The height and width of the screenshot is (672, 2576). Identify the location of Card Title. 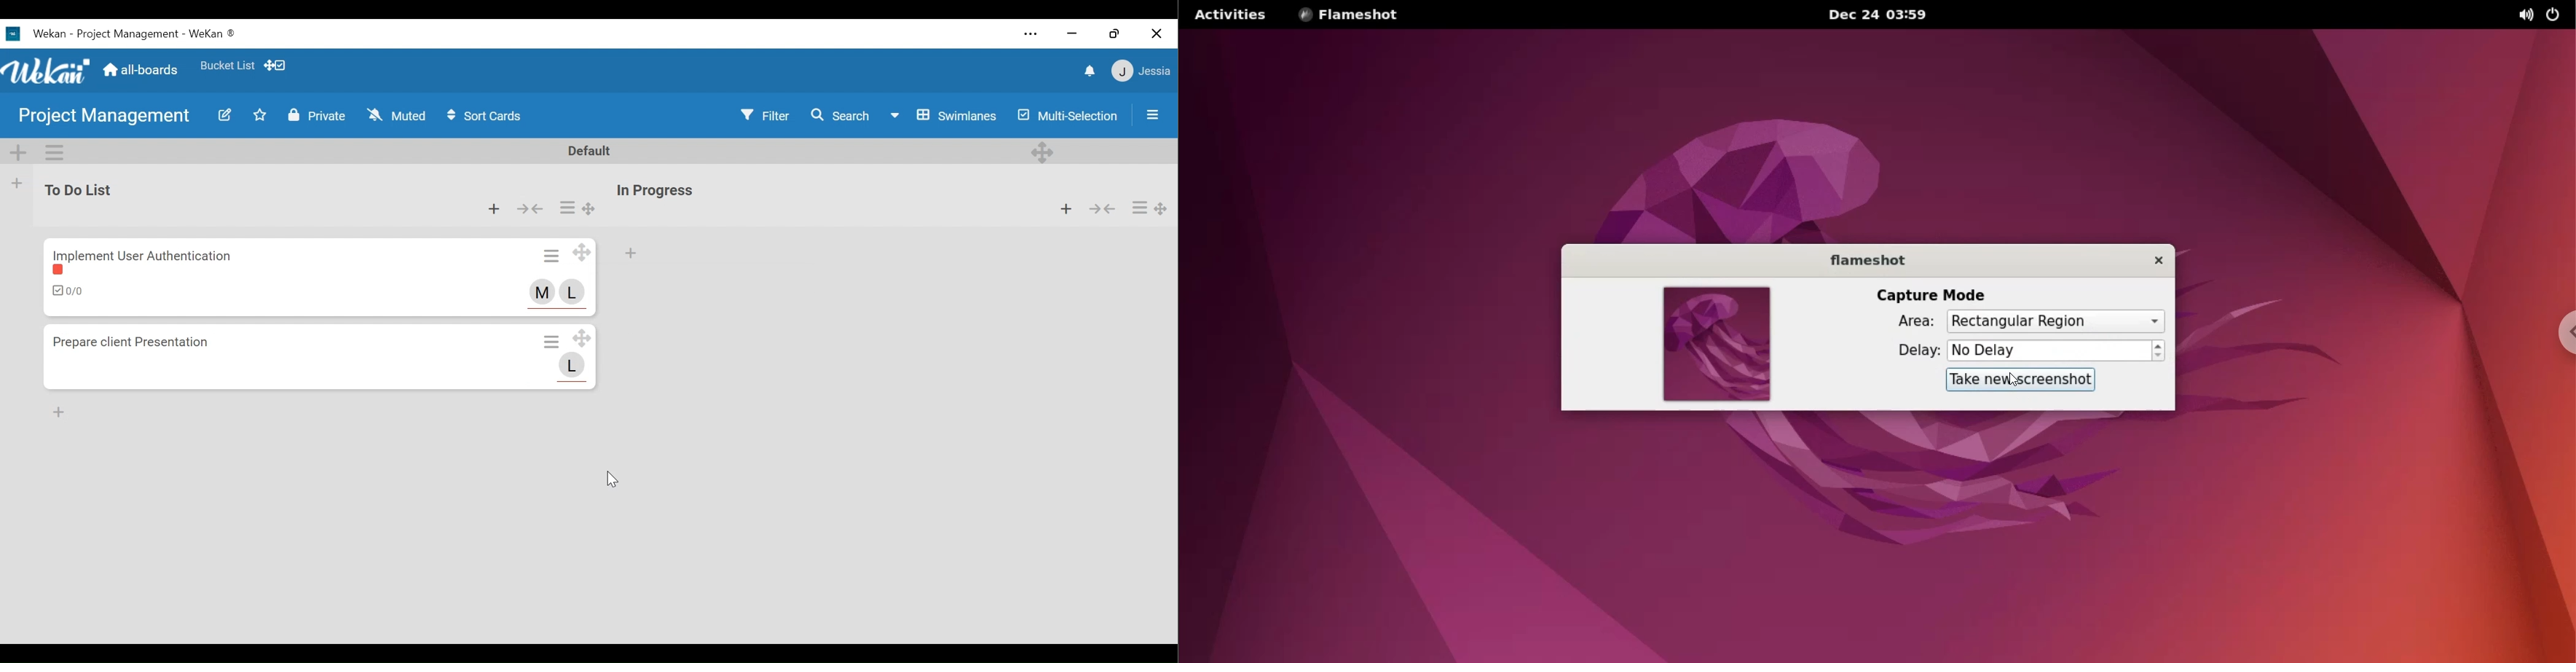
(142, 254).